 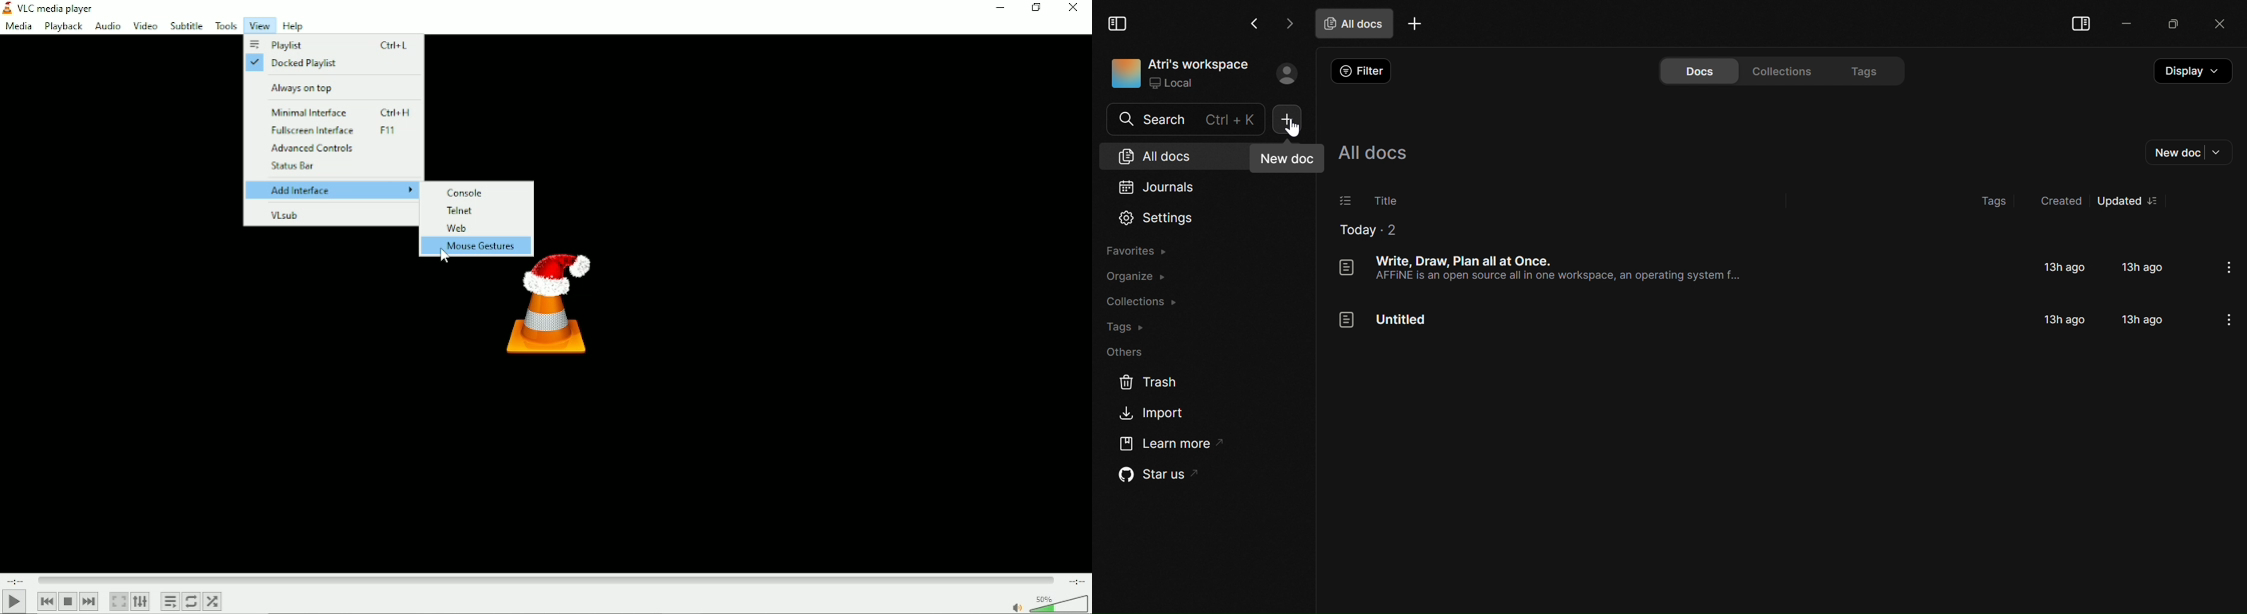 What do you see at coordinates (1144, 251) in the screenshot?
I see `Favorites` at bounding box center [1144, 251].